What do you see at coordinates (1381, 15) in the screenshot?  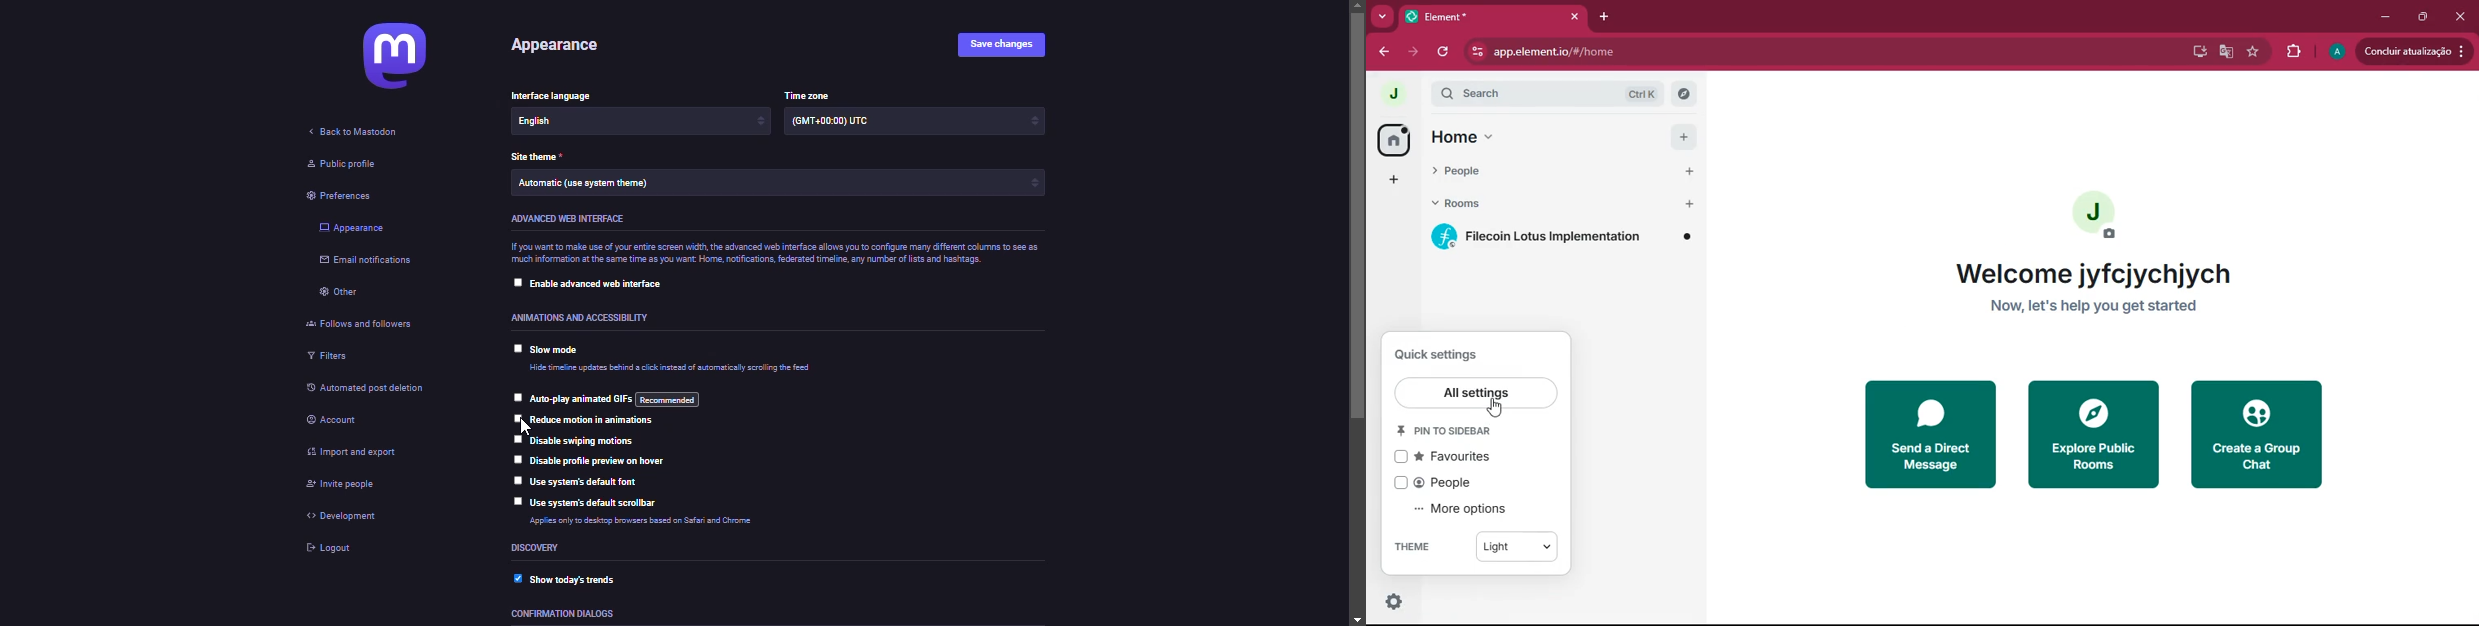 I see `more` at bounding box center [1381, 15].